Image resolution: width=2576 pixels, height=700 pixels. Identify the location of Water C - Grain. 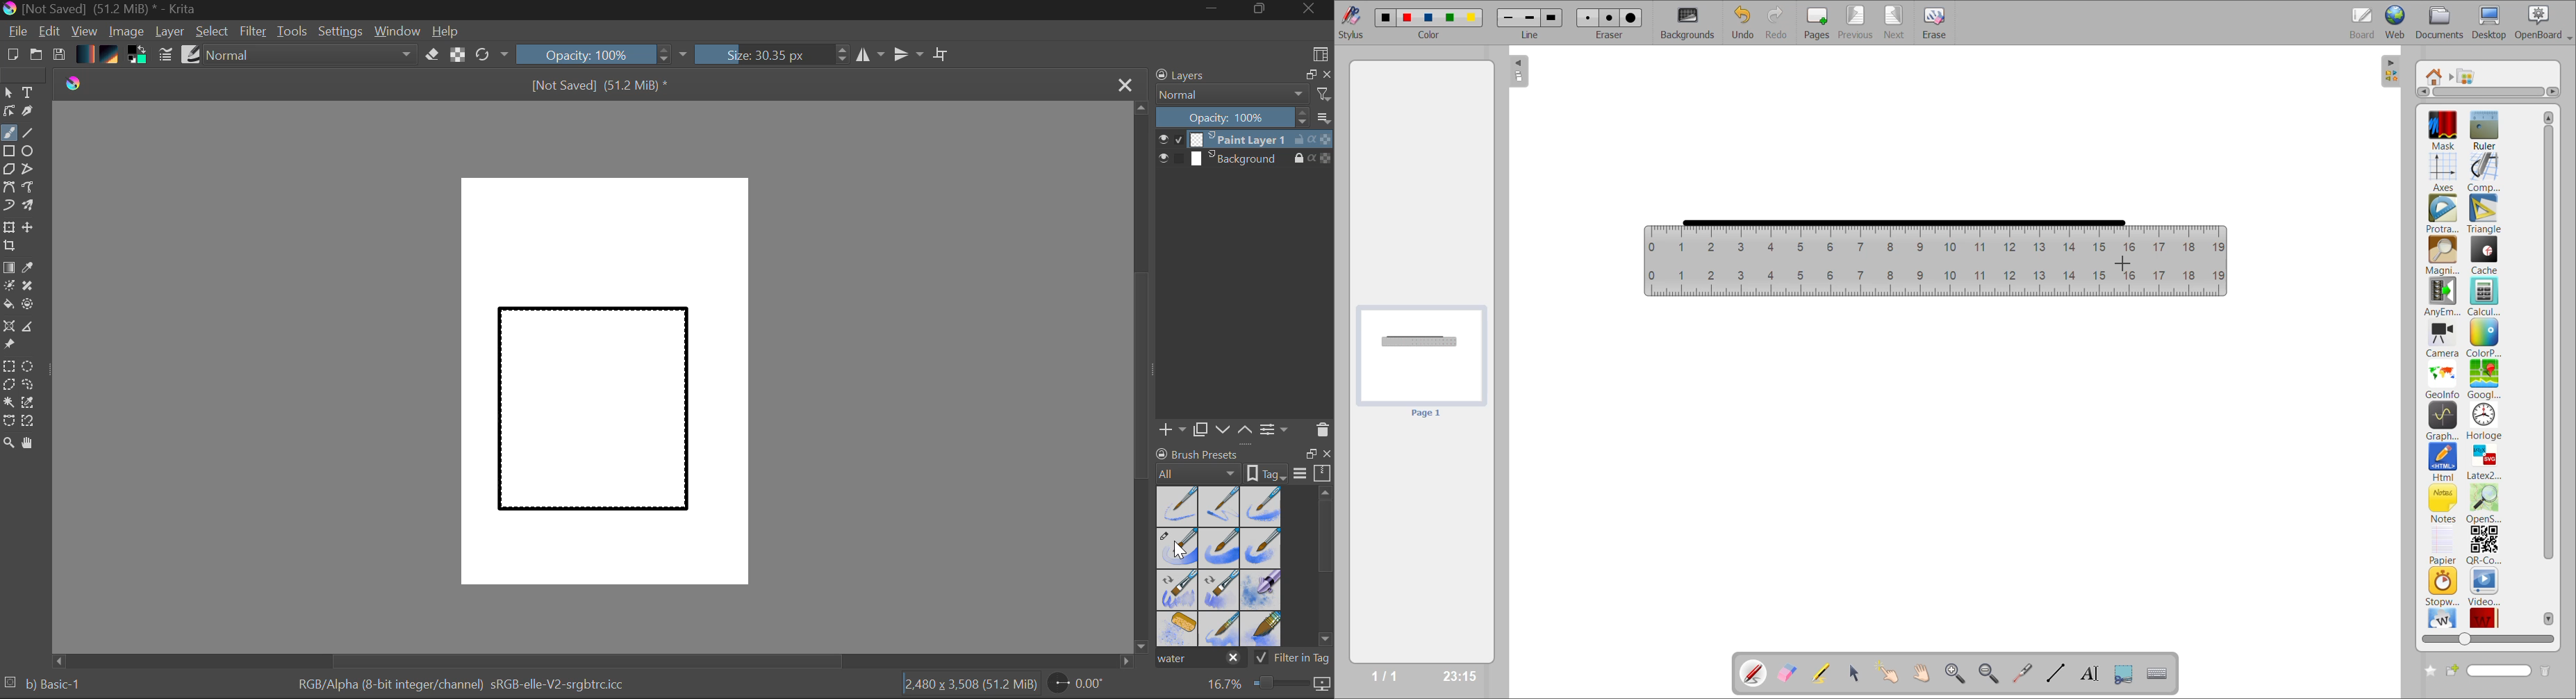
(1220, 549).